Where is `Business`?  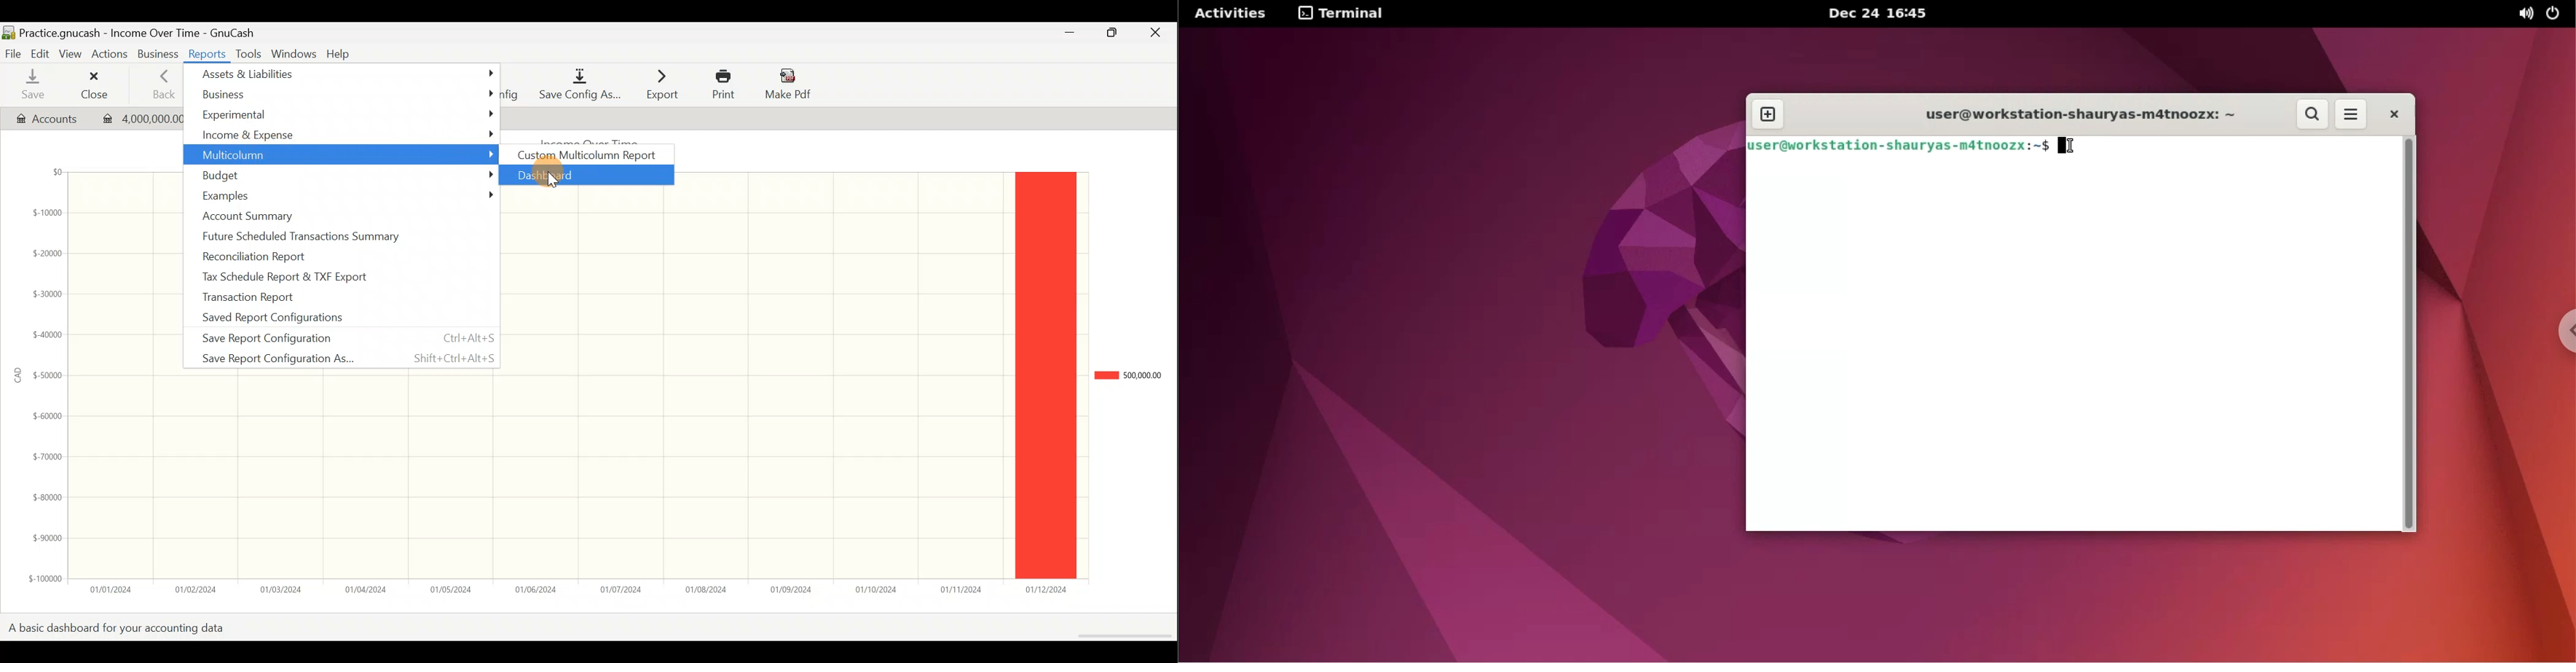
Business is located at coordinates (160, 55).